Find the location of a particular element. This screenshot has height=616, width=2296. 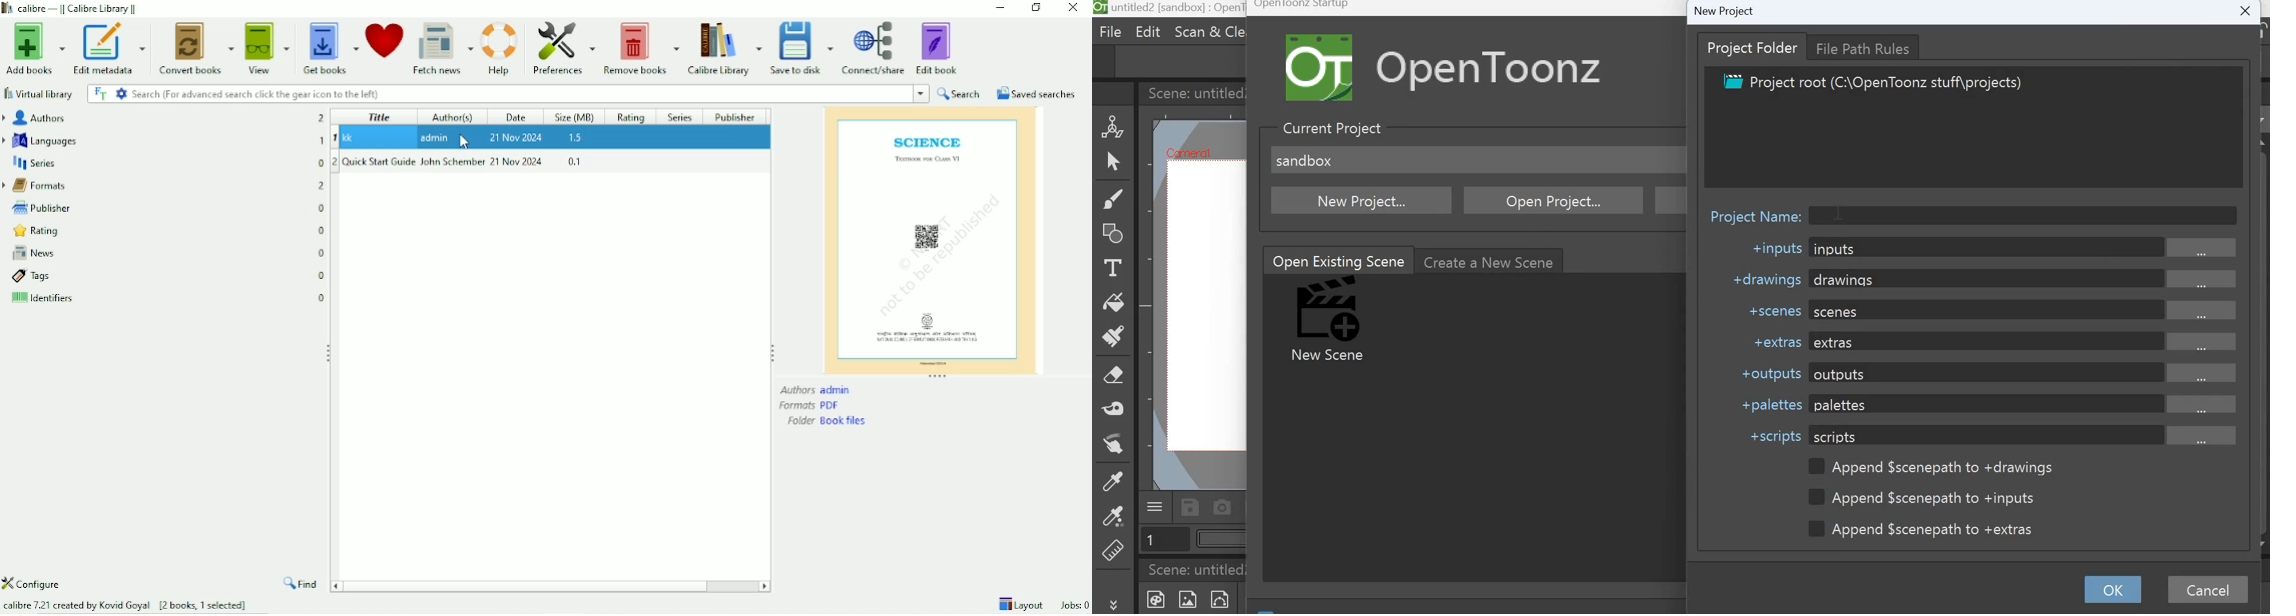

Series is located at coordinates (163, 164).